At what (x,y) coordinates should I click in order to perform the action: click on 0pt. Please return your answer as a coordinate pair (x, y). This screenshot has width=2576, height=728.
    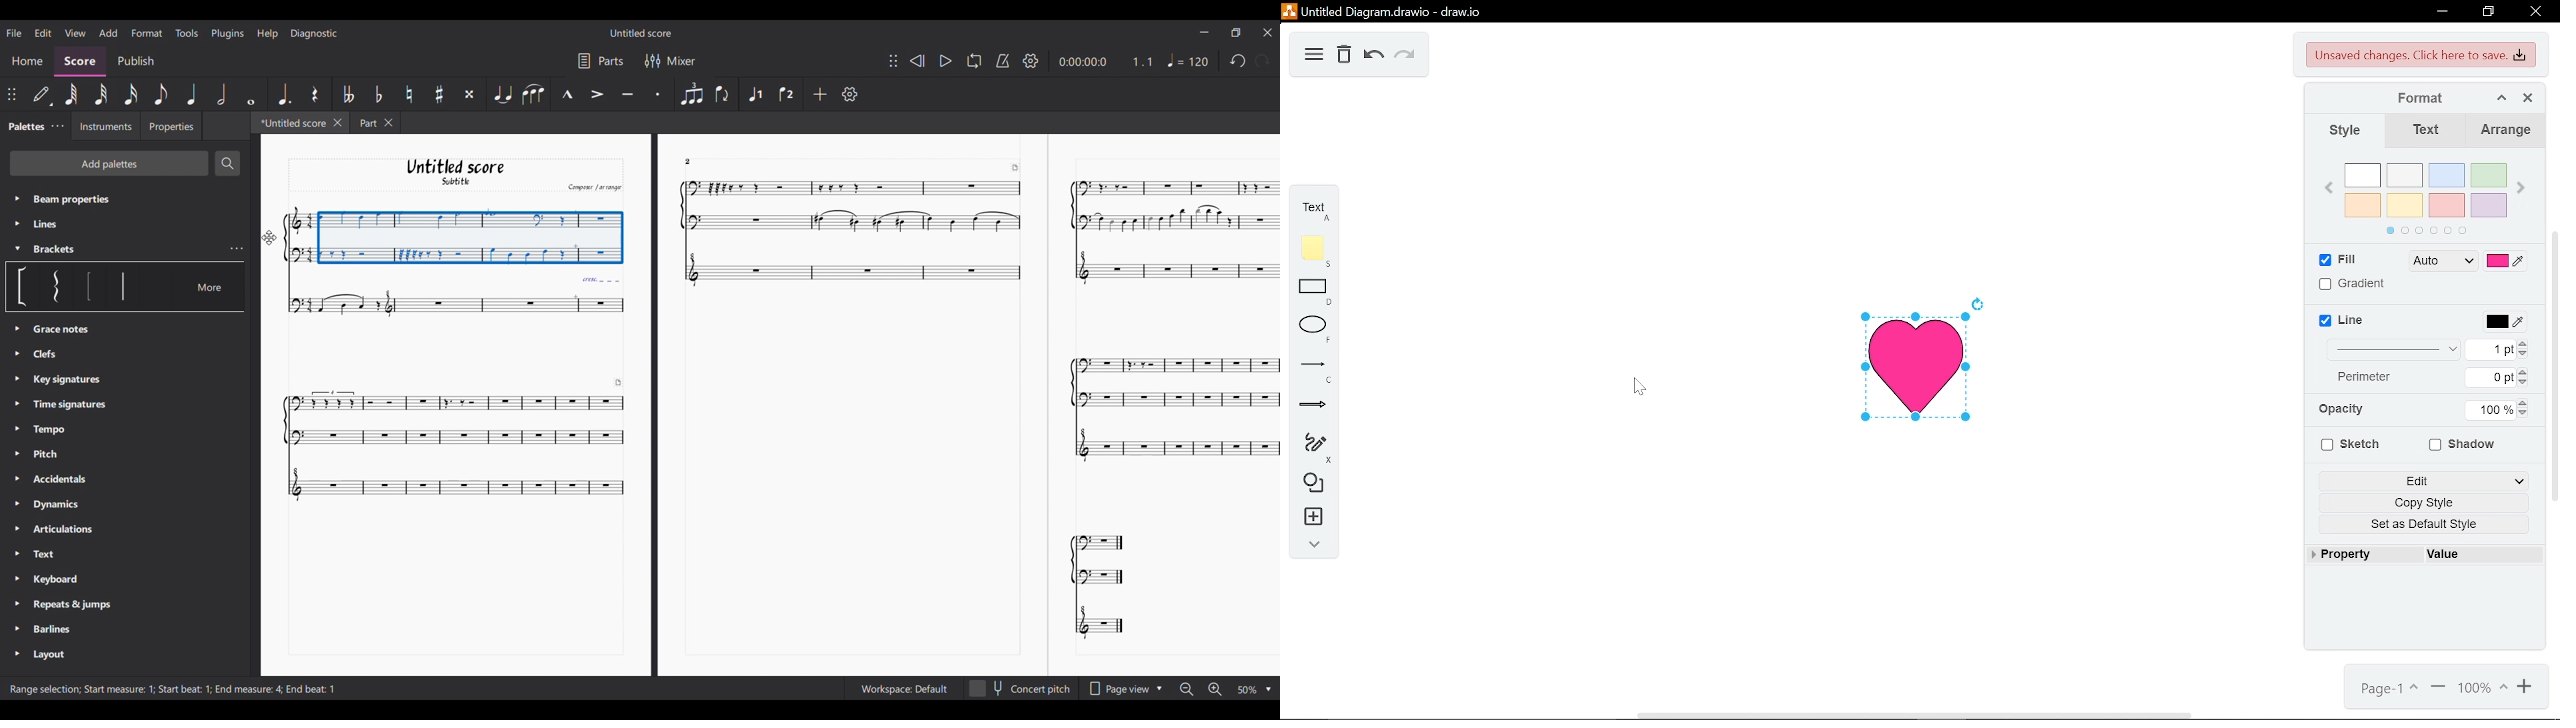
    Looking at the image, I should click on (2498, 378).